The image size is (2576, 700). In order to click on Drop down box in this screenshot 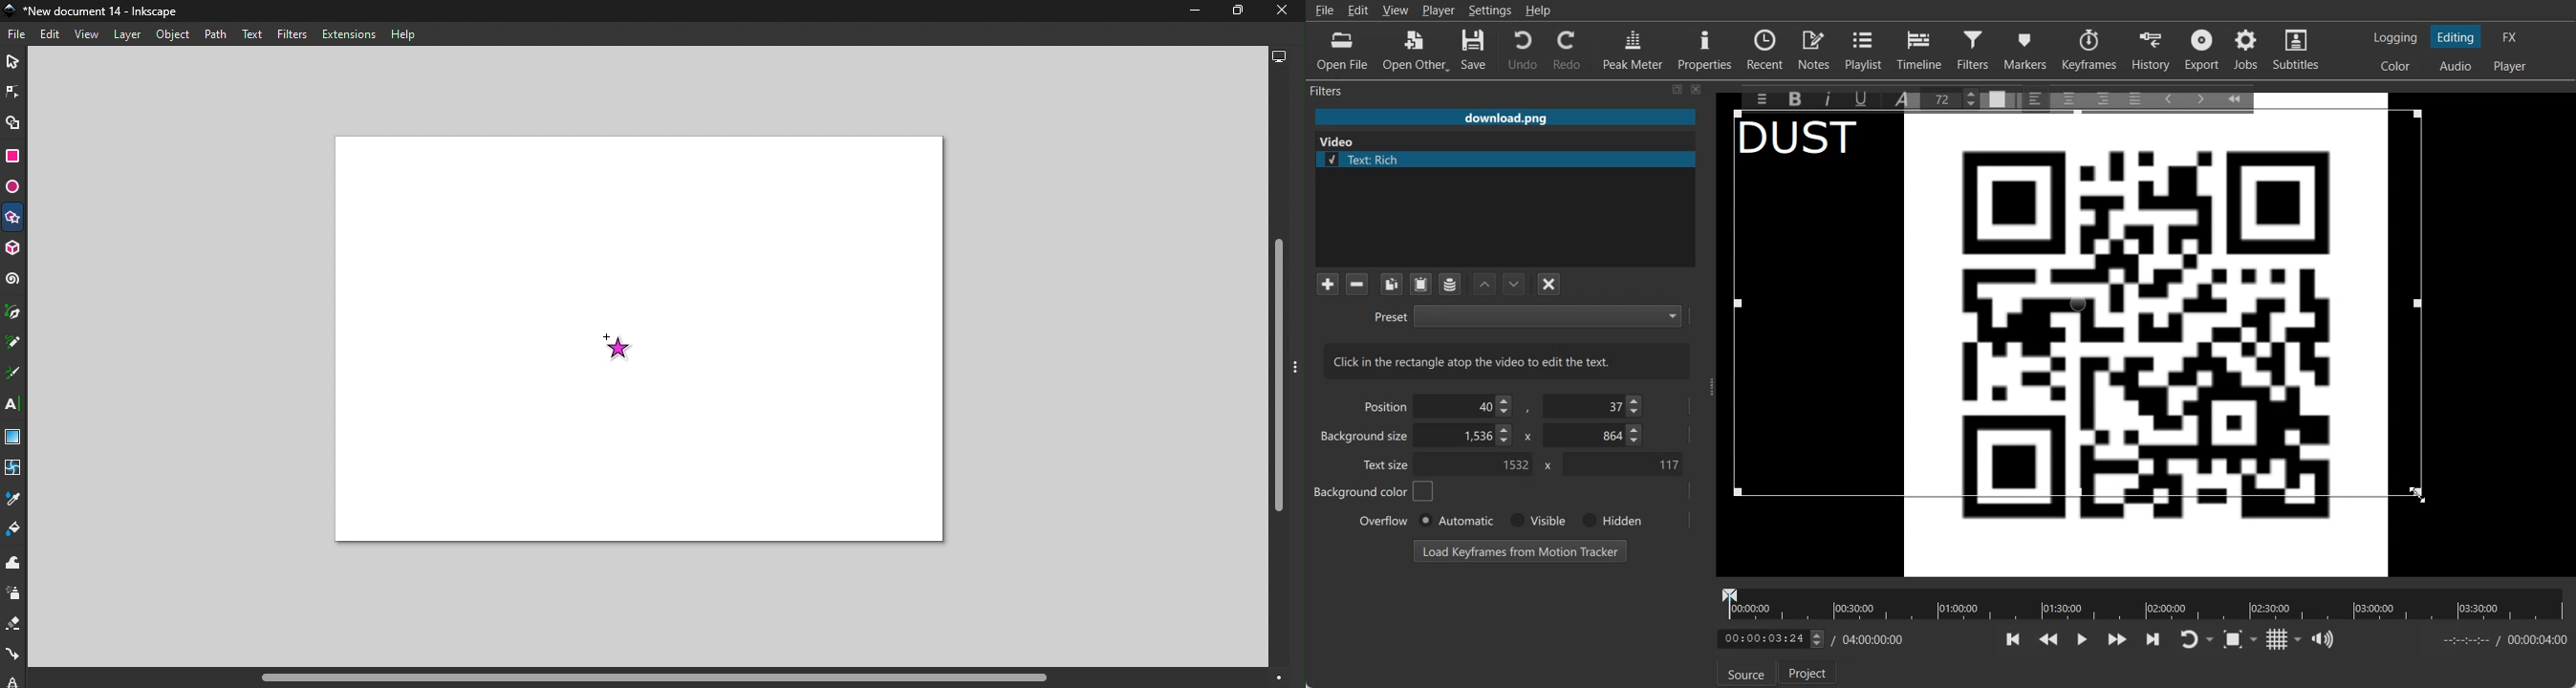, I will do `click(2212, 640)`.